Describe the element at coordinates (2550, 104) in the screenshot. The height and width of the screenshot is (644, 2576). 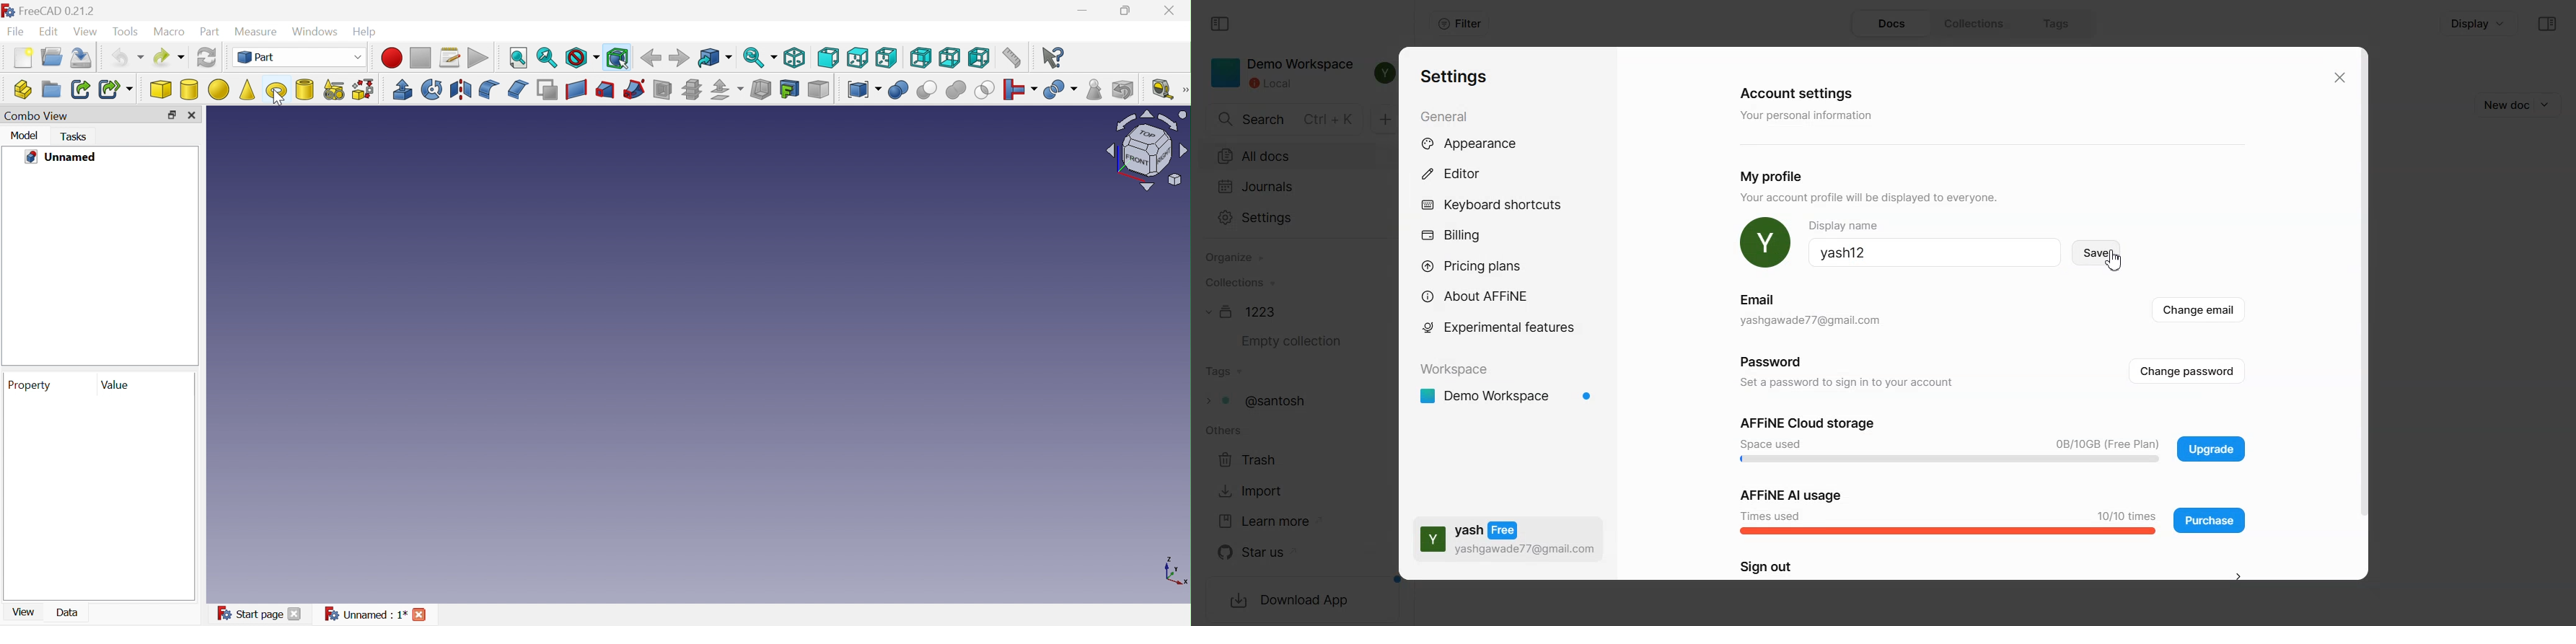
I see `Dropdown box` at that location.